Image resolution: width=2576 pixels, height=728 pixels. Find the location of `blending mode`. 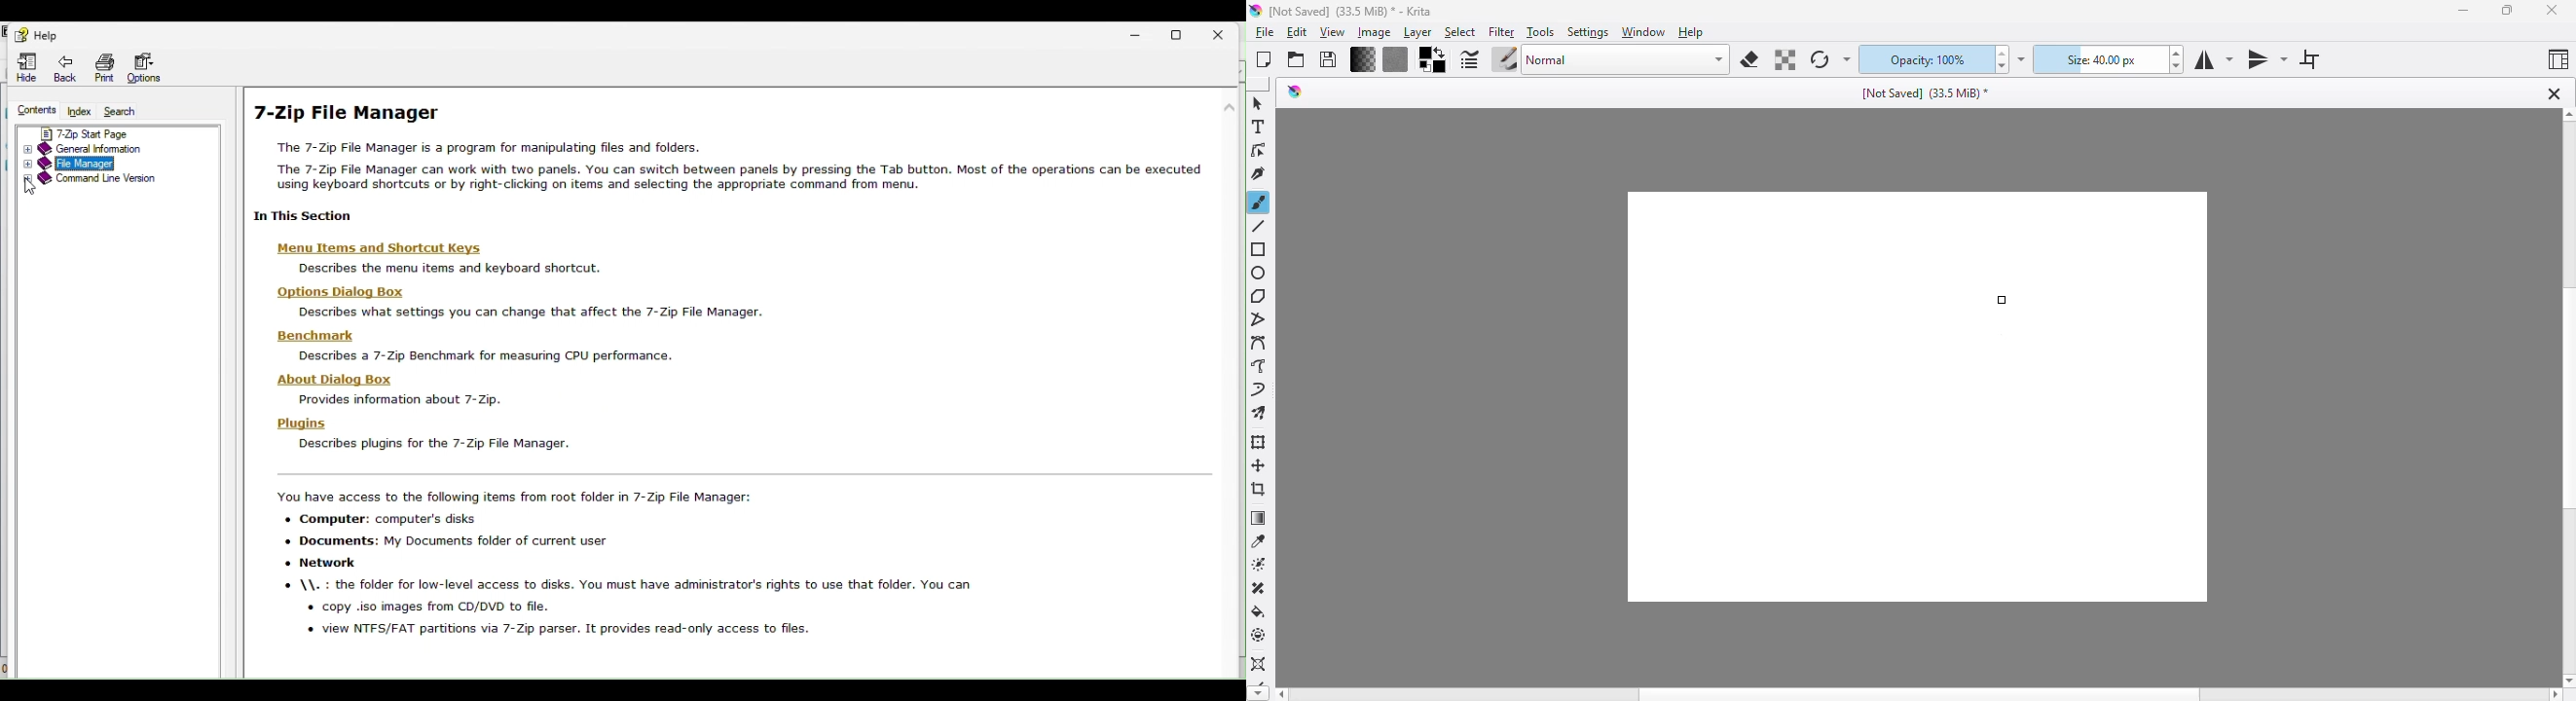

blending mode is located at coordinates (1628, 60).